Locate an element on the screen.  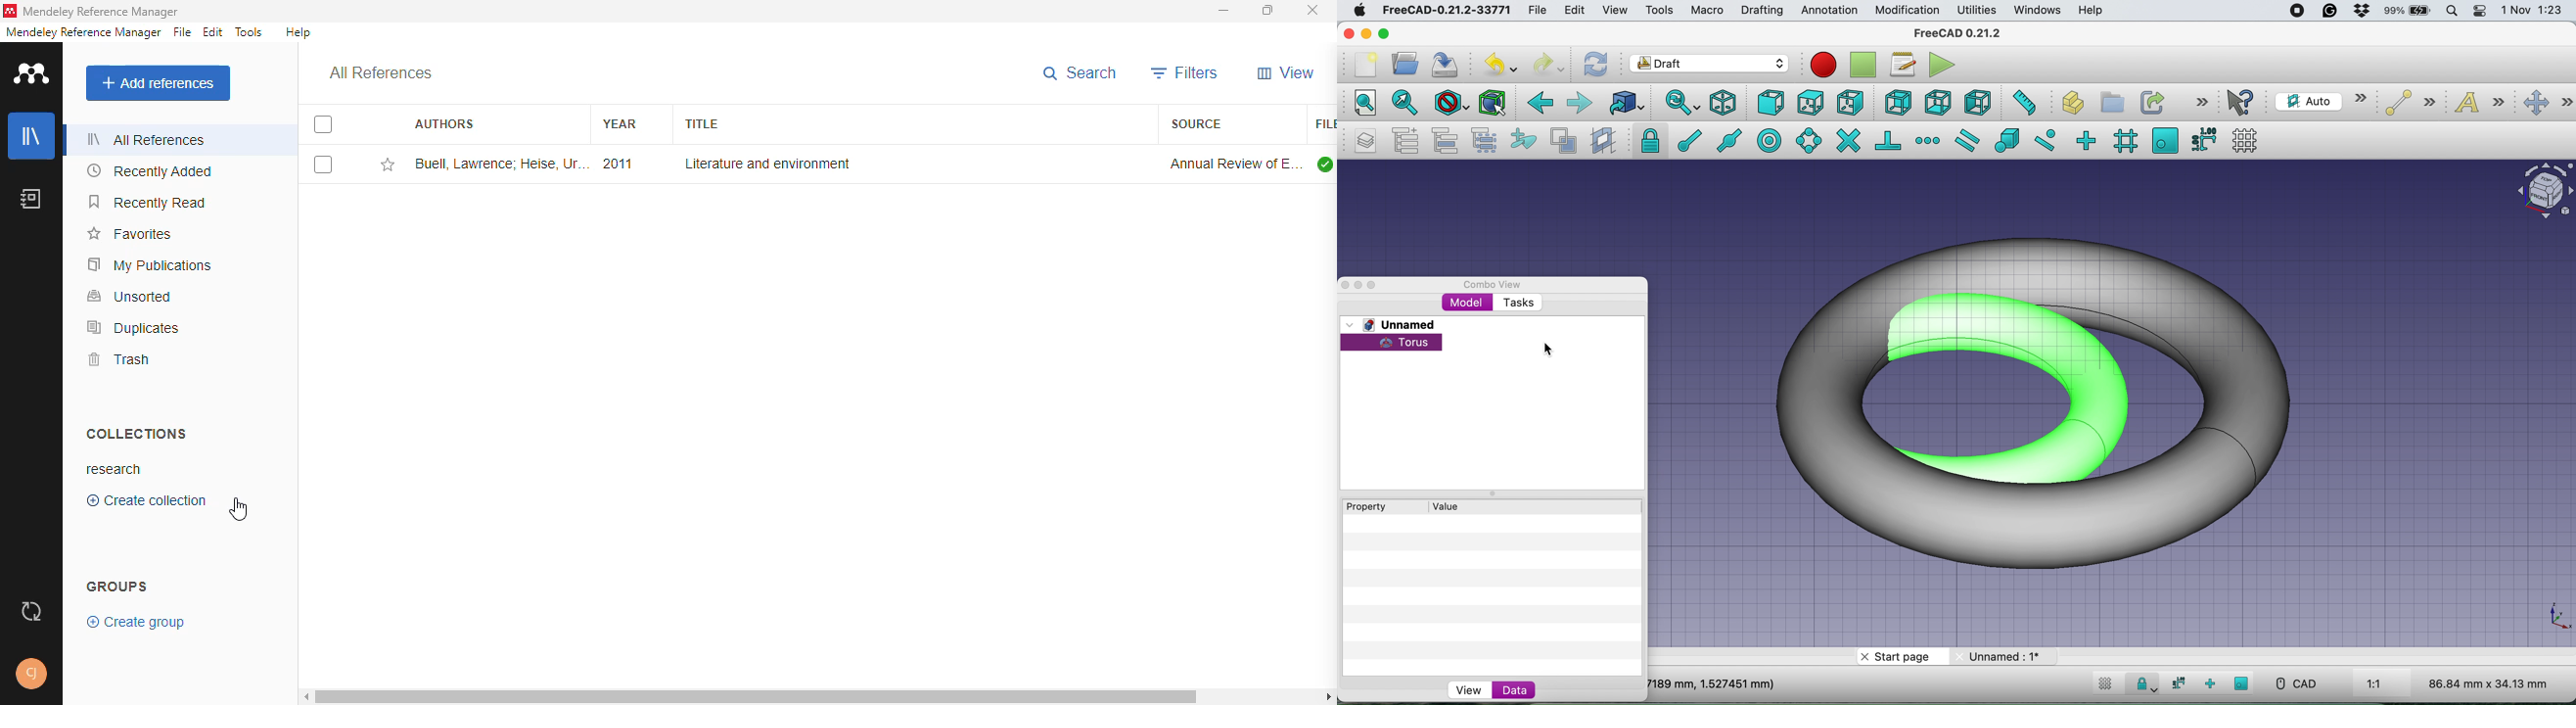
forward is located at coordinates (1580, 104).